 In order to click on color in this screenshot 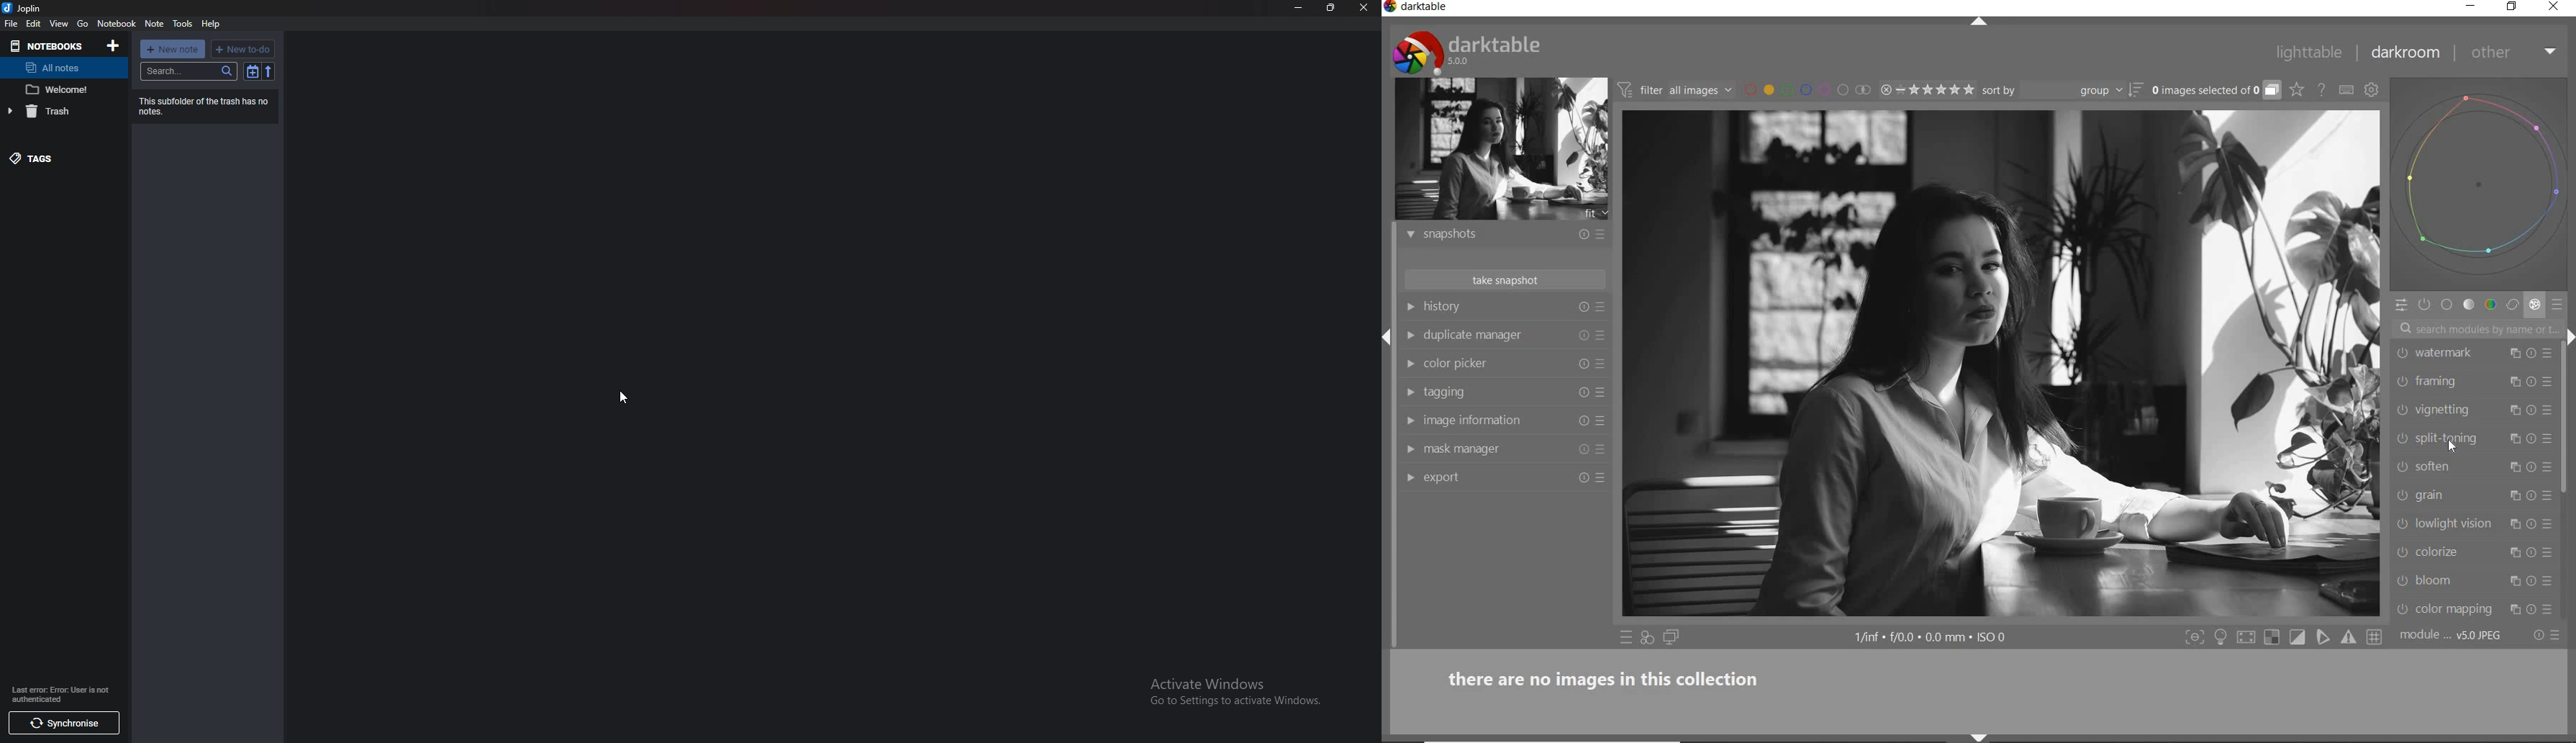, I will do `click(2490, 305)`.